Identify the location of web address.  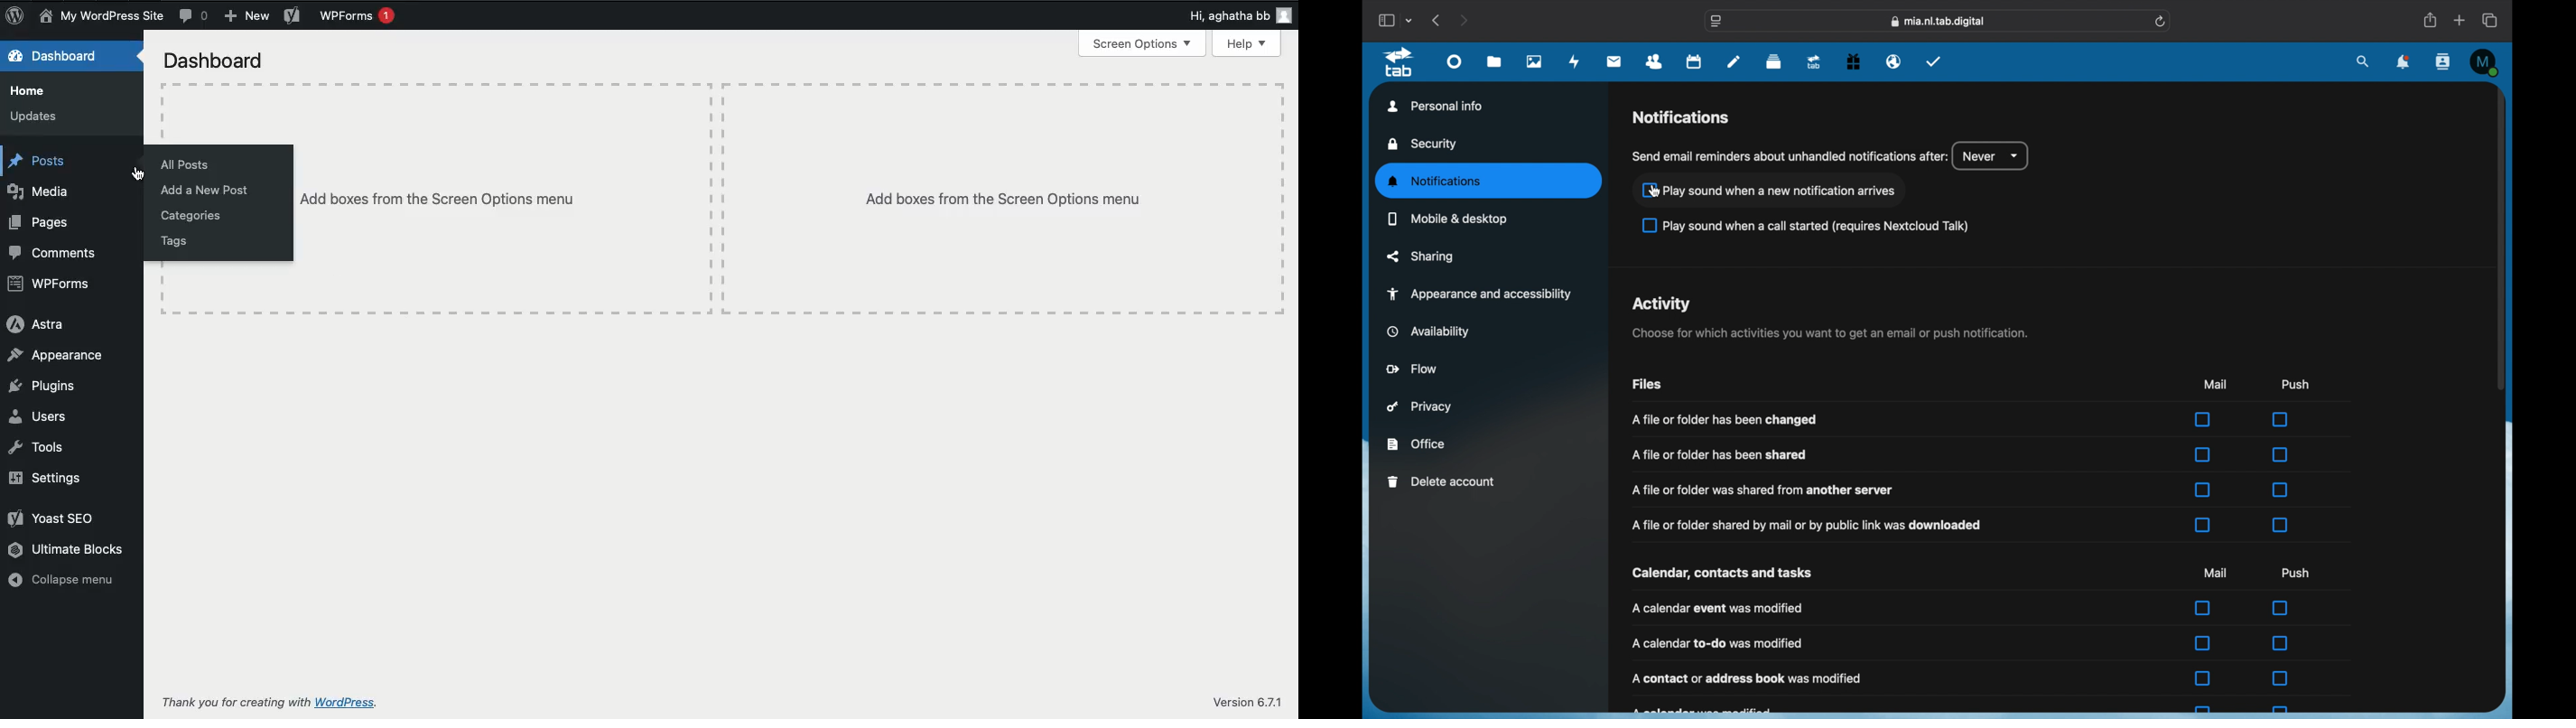
(1939, 21).